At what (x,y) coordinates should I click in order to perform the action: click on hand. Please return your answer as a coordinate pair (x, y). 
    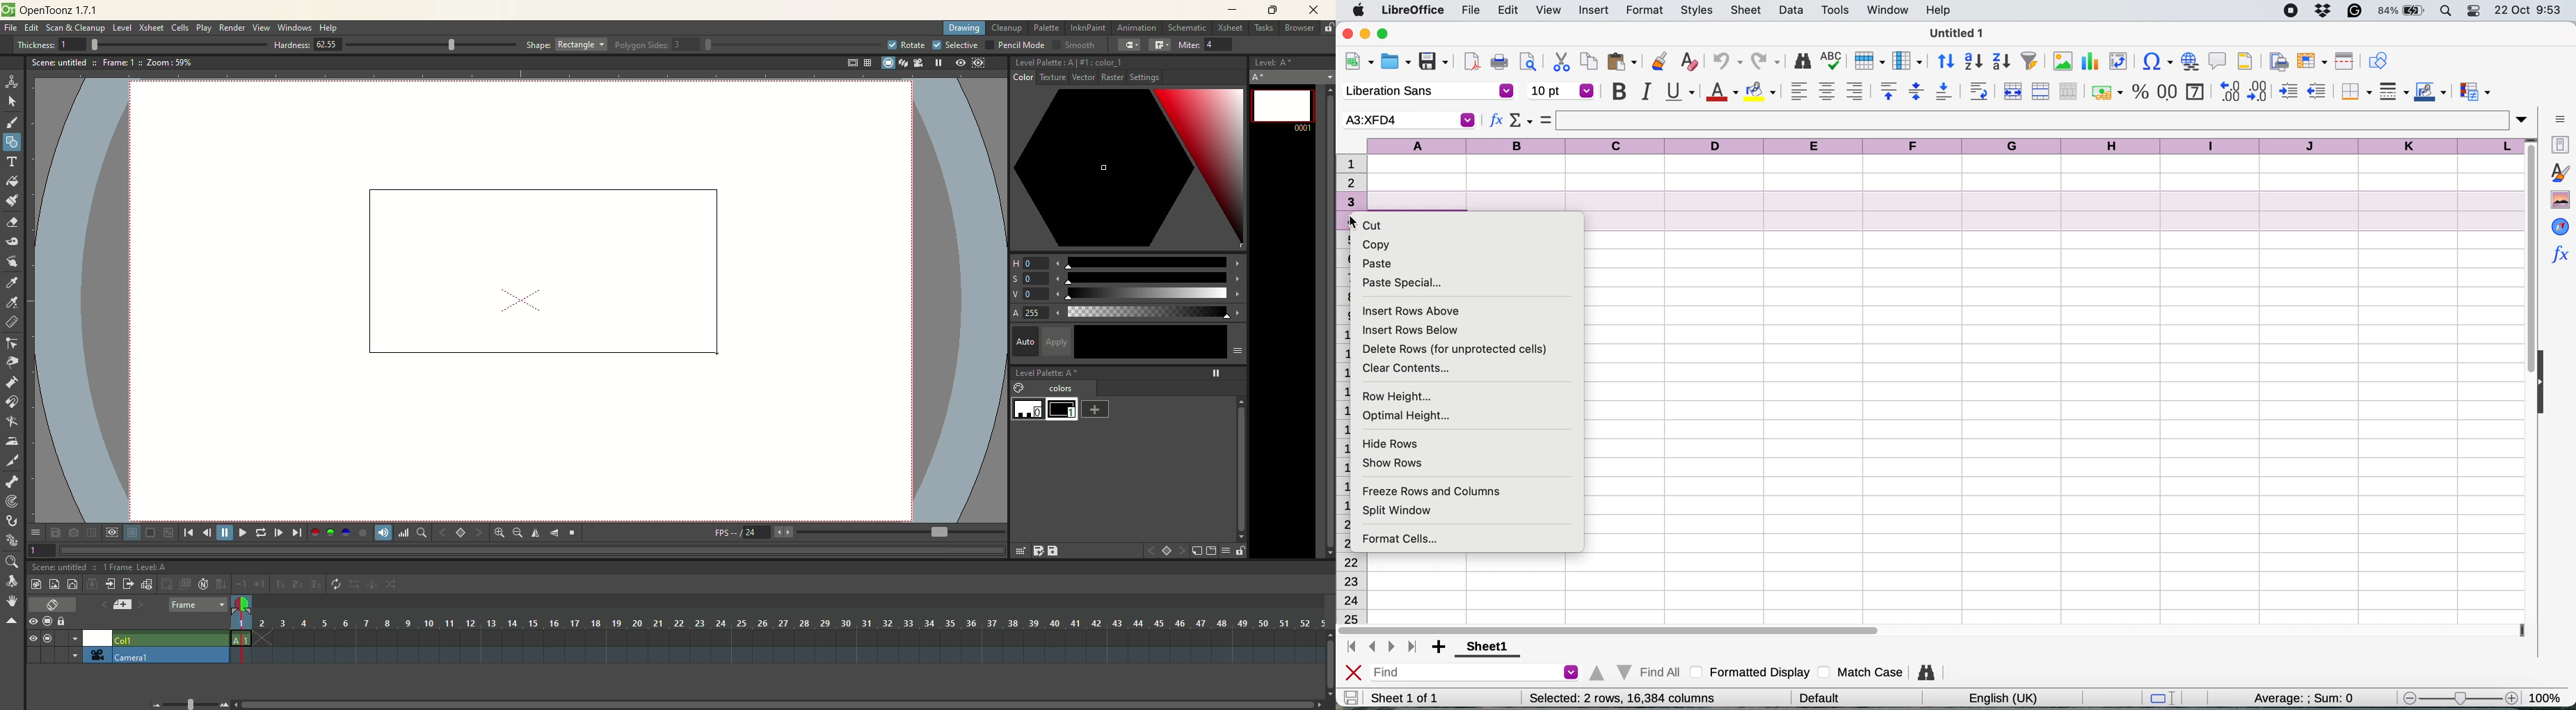
    Looking at the image, I should click on (12, 601).